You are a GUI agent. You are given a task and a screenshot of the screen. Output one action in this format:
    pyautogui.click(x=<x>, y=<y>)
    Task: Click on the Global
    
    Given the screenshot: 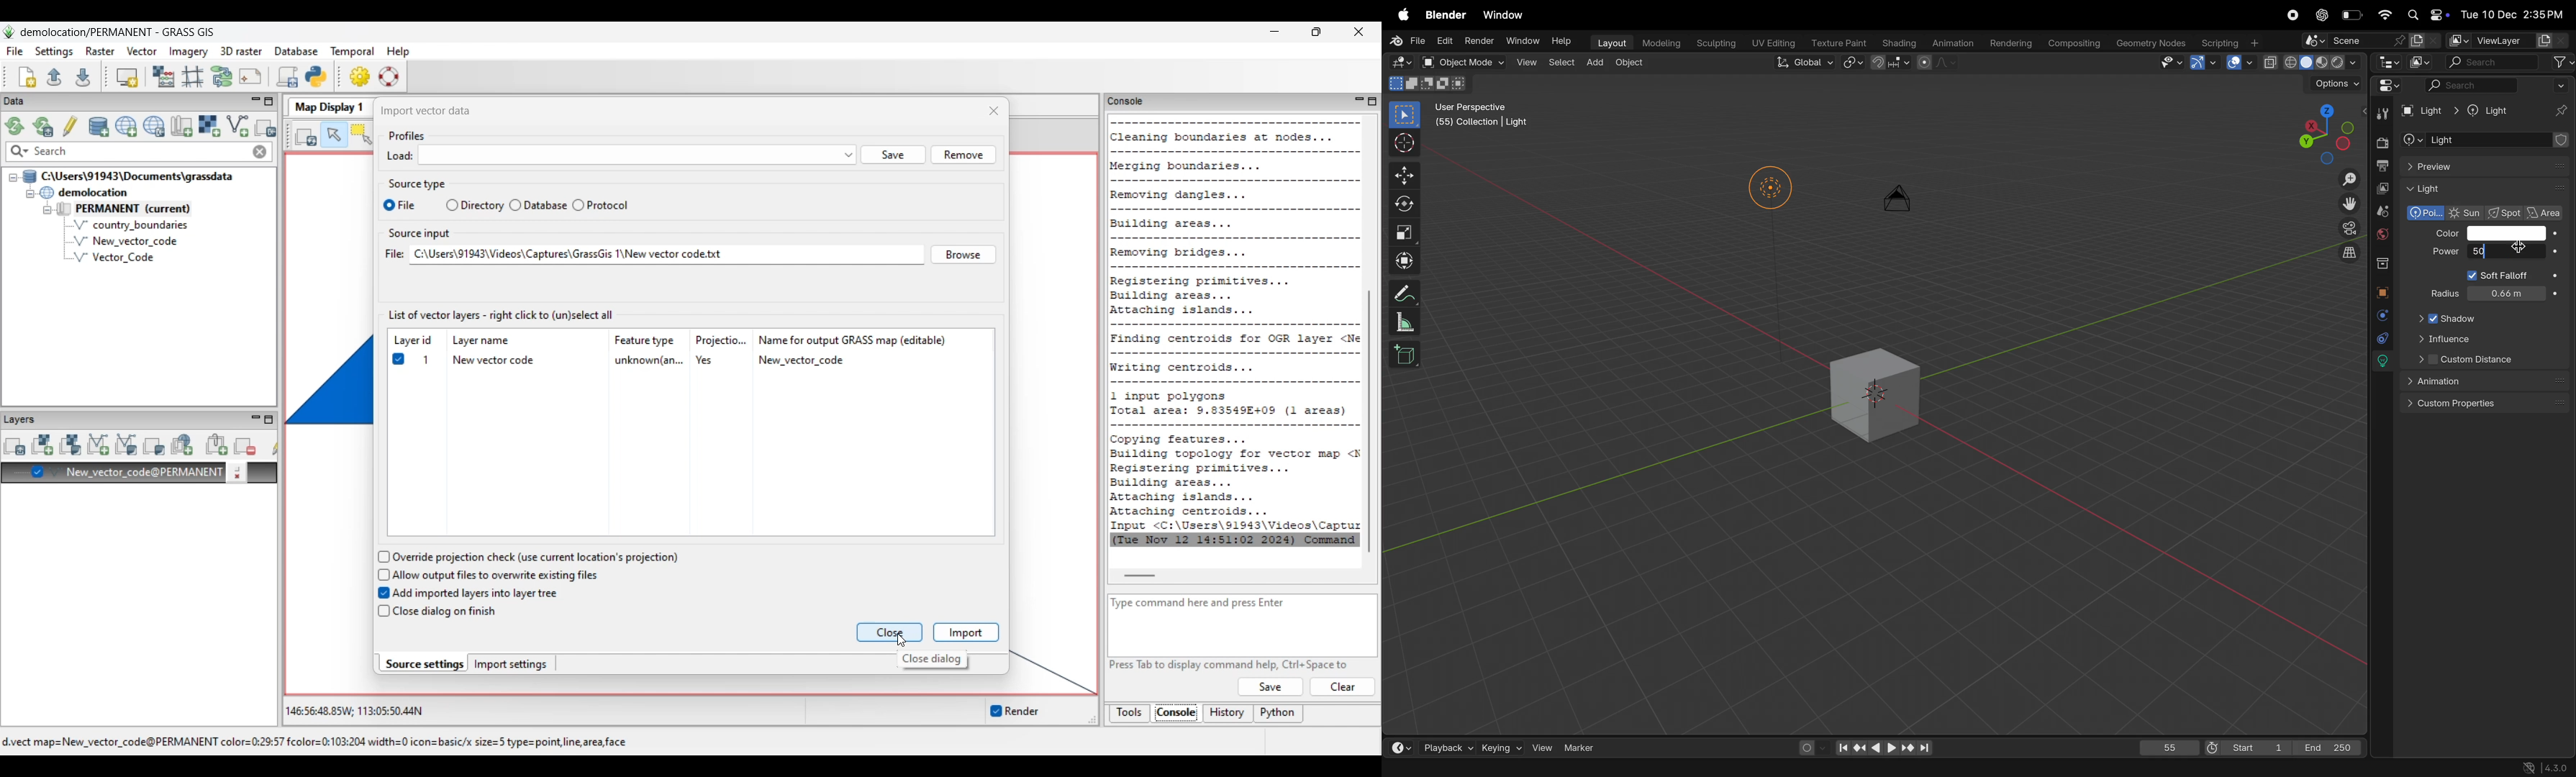 What is the action you would take?
    pyautogui.click(x=1804, y=65)
    